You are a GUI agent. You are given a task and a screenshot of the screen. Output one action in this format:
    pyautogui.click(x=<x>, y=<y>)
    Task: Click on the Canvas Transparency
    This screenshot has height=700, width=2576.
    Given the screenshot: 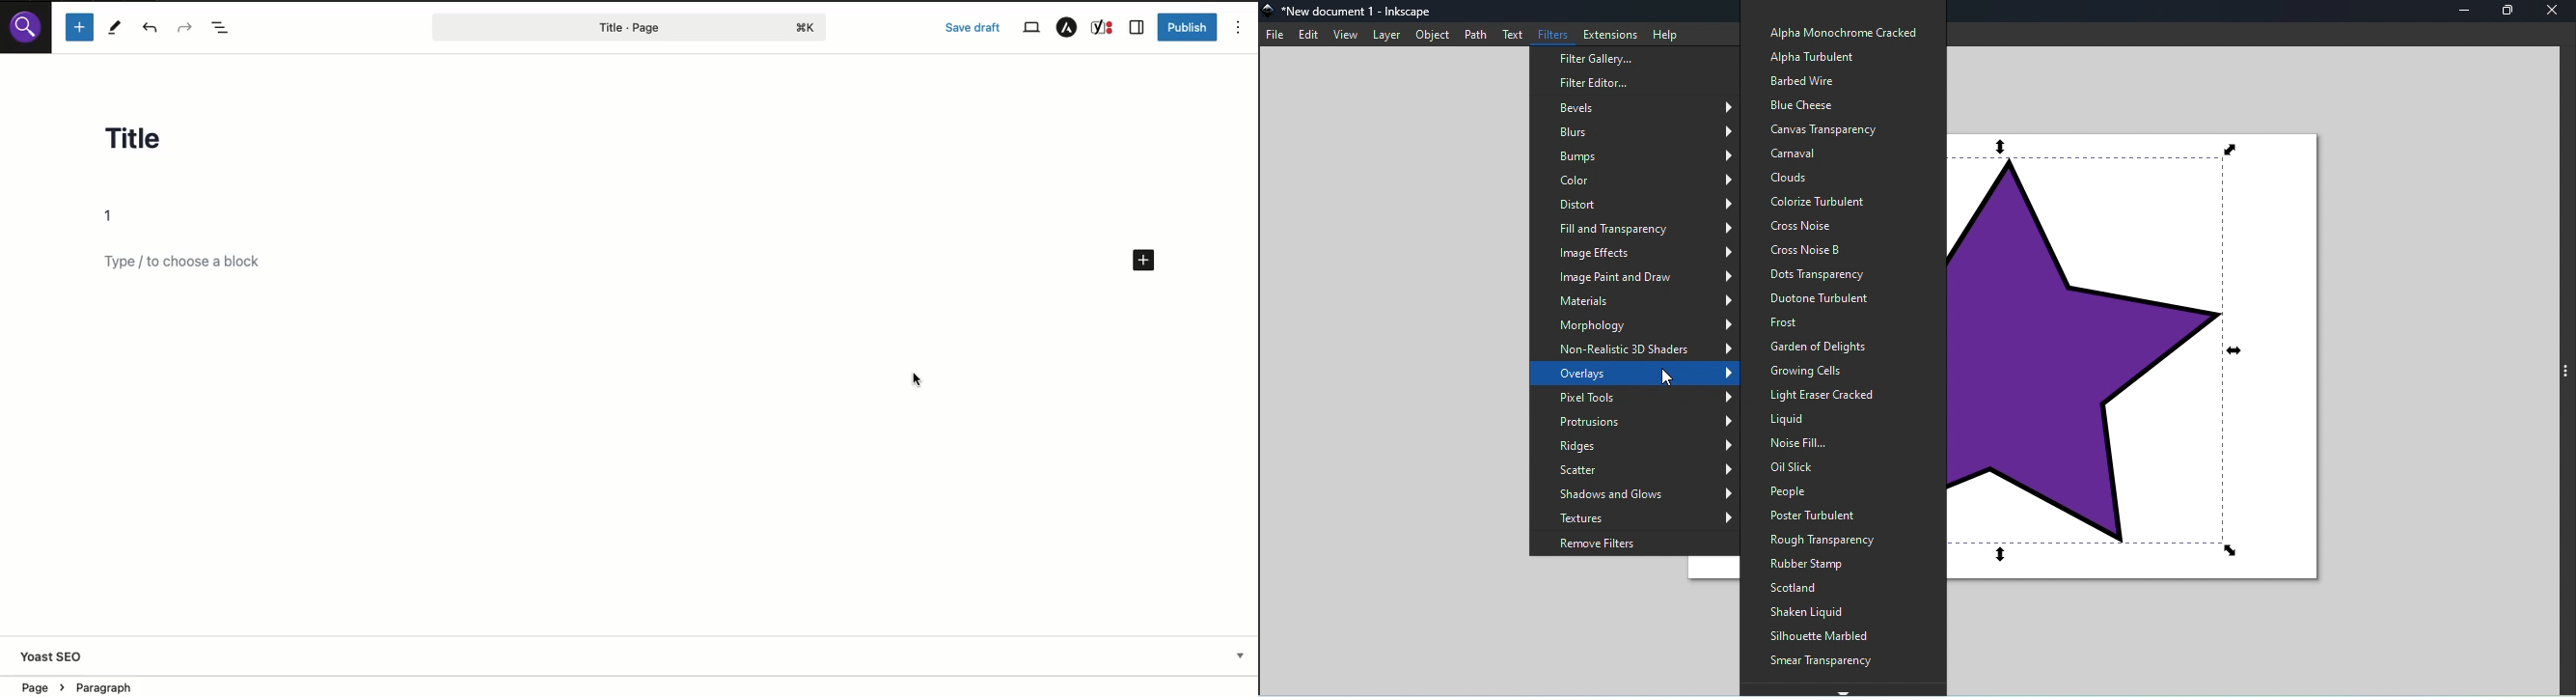 What is the action you would take?
    pyautogui.click(x=1829, y=128)
    